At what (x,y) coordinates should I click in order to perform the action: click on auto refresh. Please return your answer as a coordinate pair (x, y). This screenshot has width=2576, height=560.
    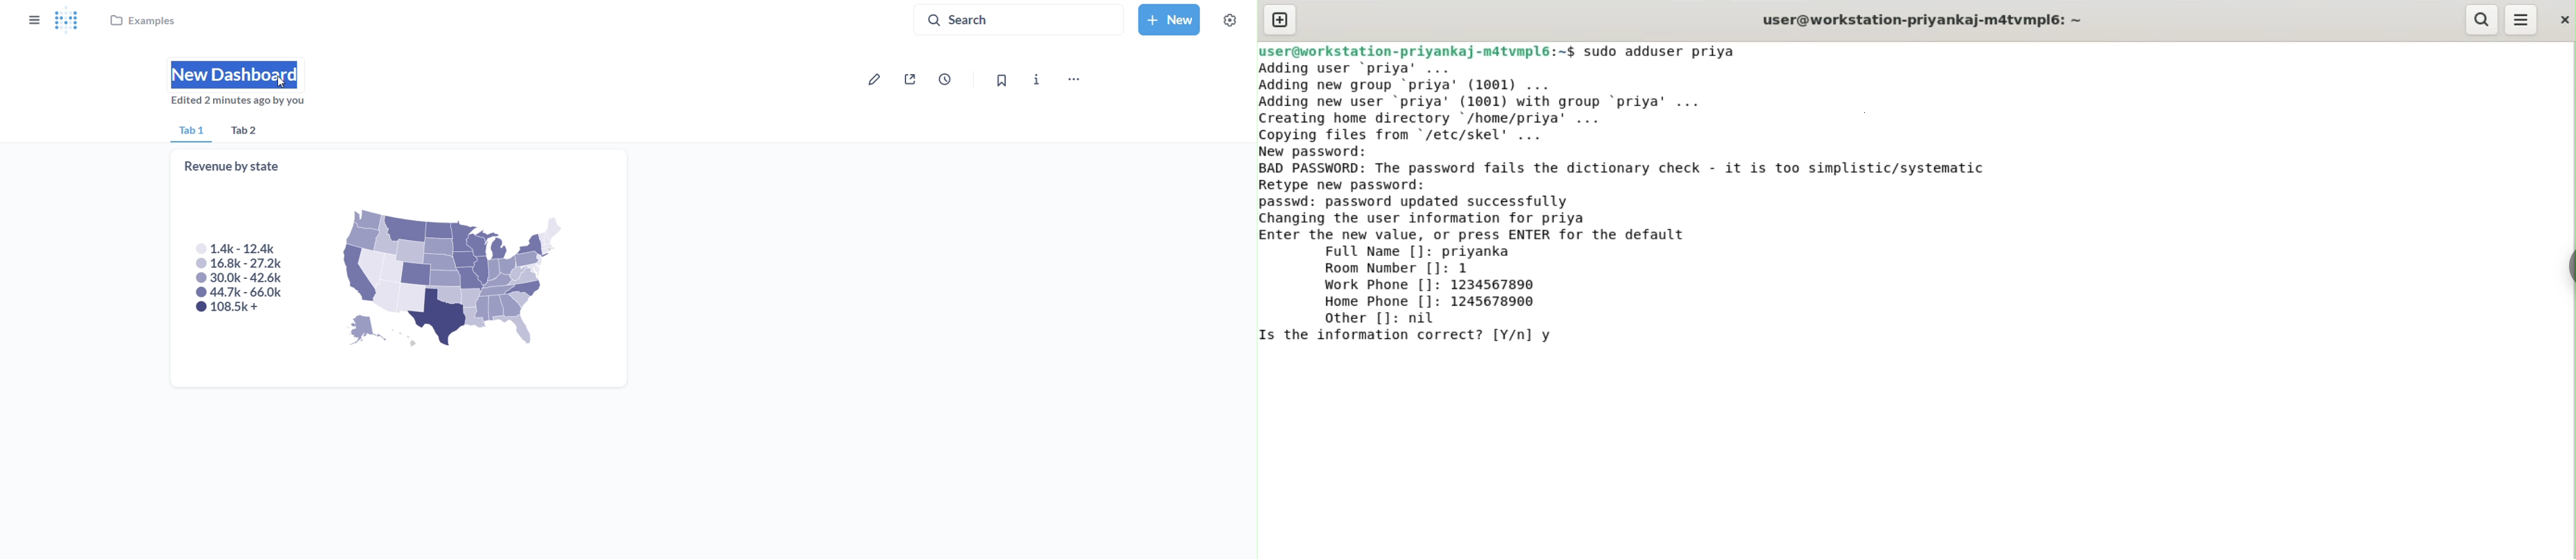
    Looking at the image, I should click on (951, 78).